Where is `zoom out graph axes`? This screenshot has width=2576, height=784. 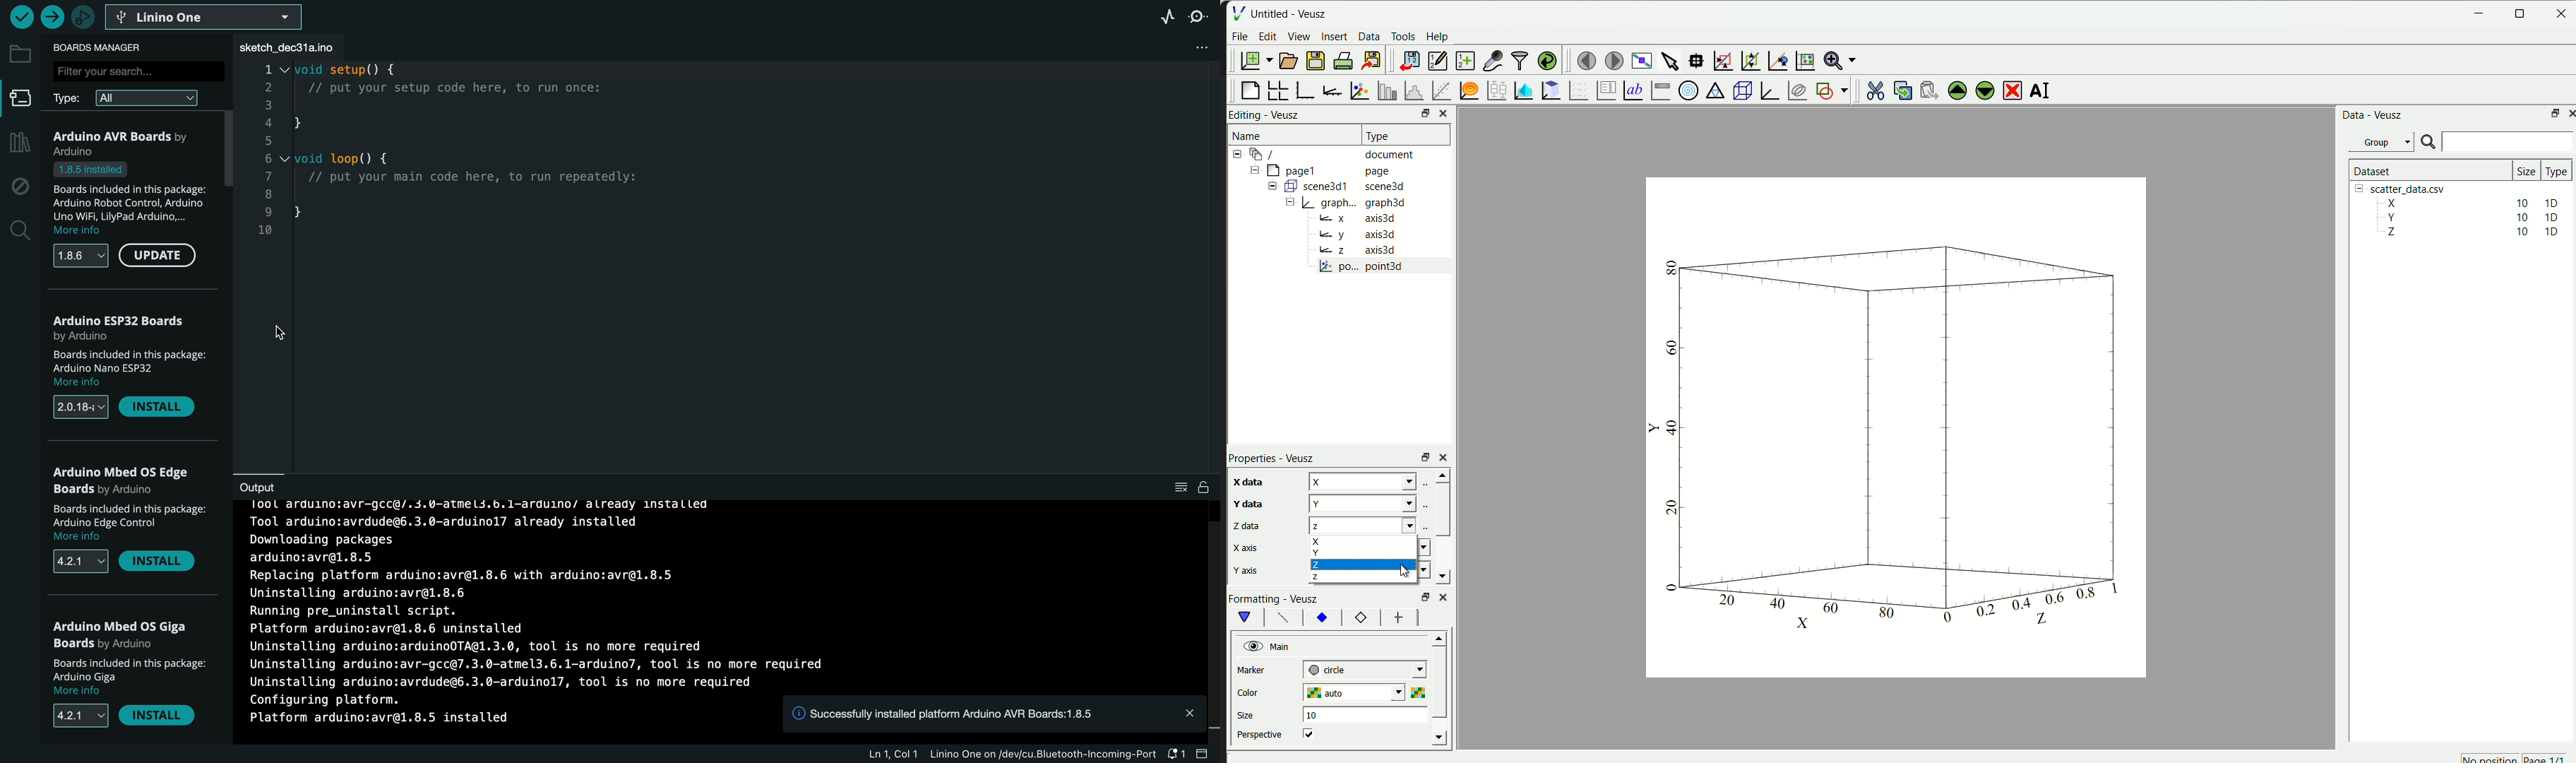 zoom out graph axes is located at coordinates (1748, 61).